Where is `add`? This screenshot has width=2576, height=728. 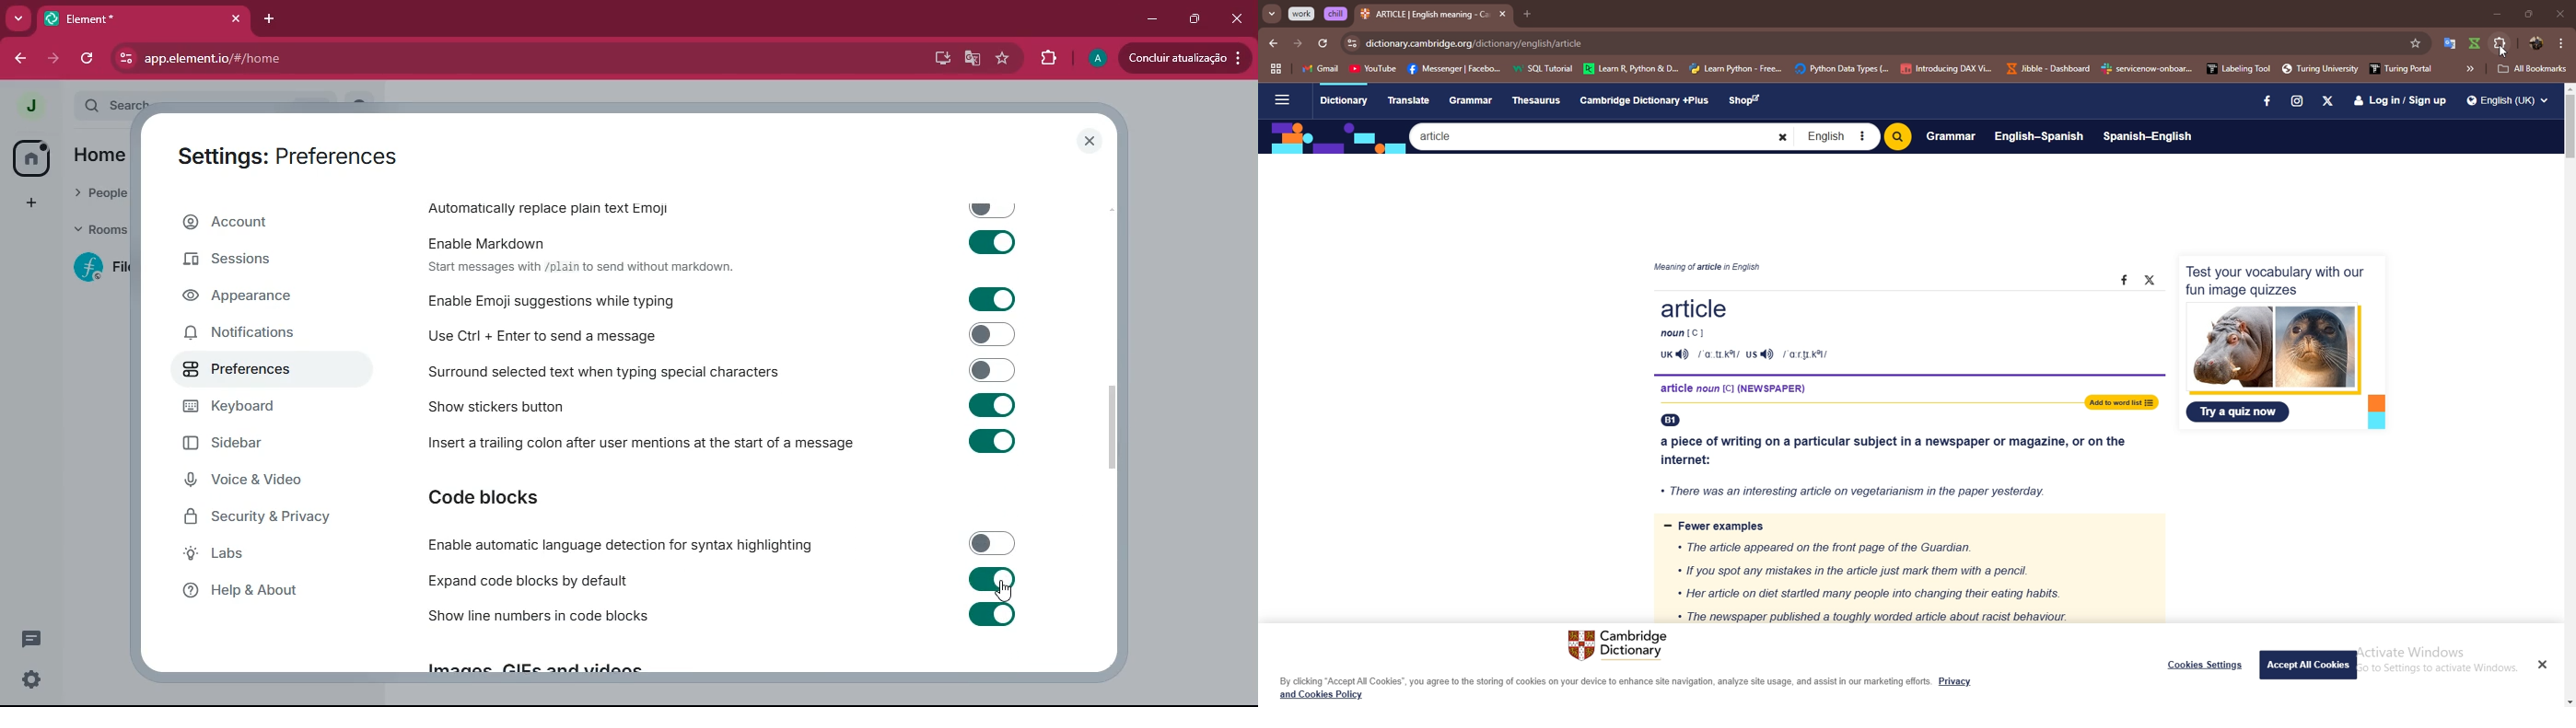
add is located at coordinates (30, 203).